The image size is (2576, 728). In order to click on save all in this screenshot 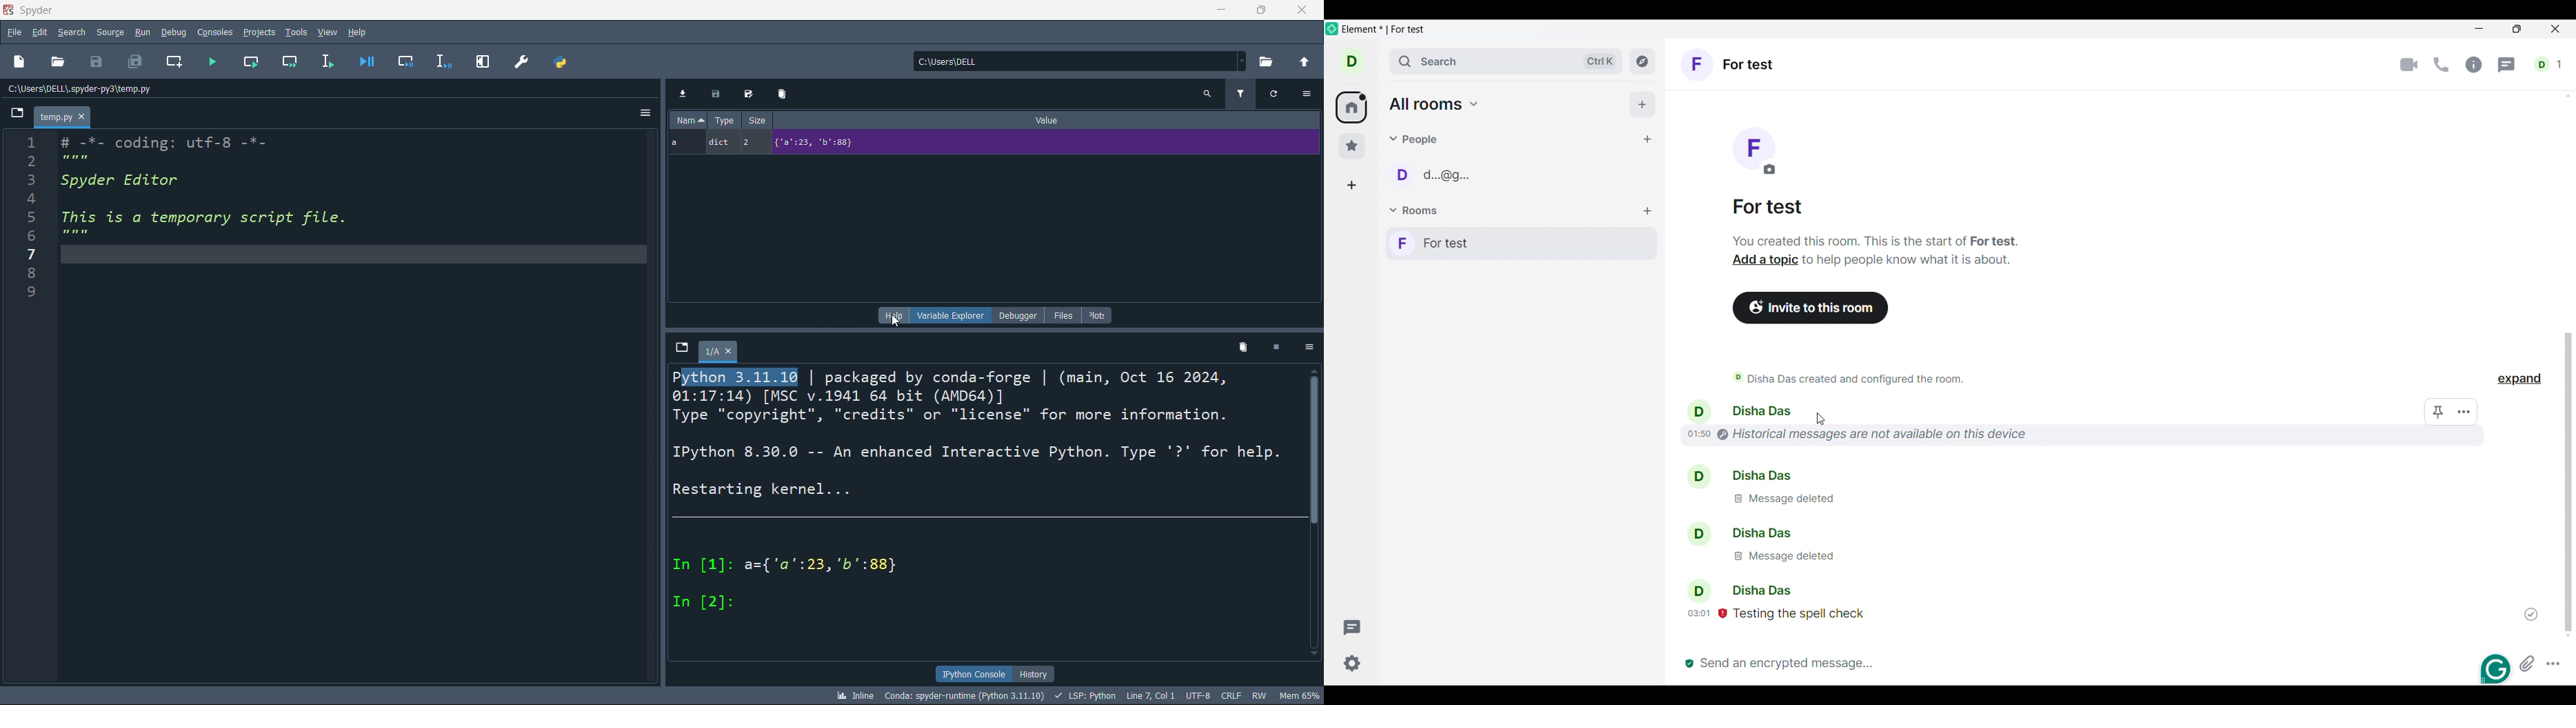, I will do `click(749, 95)`.